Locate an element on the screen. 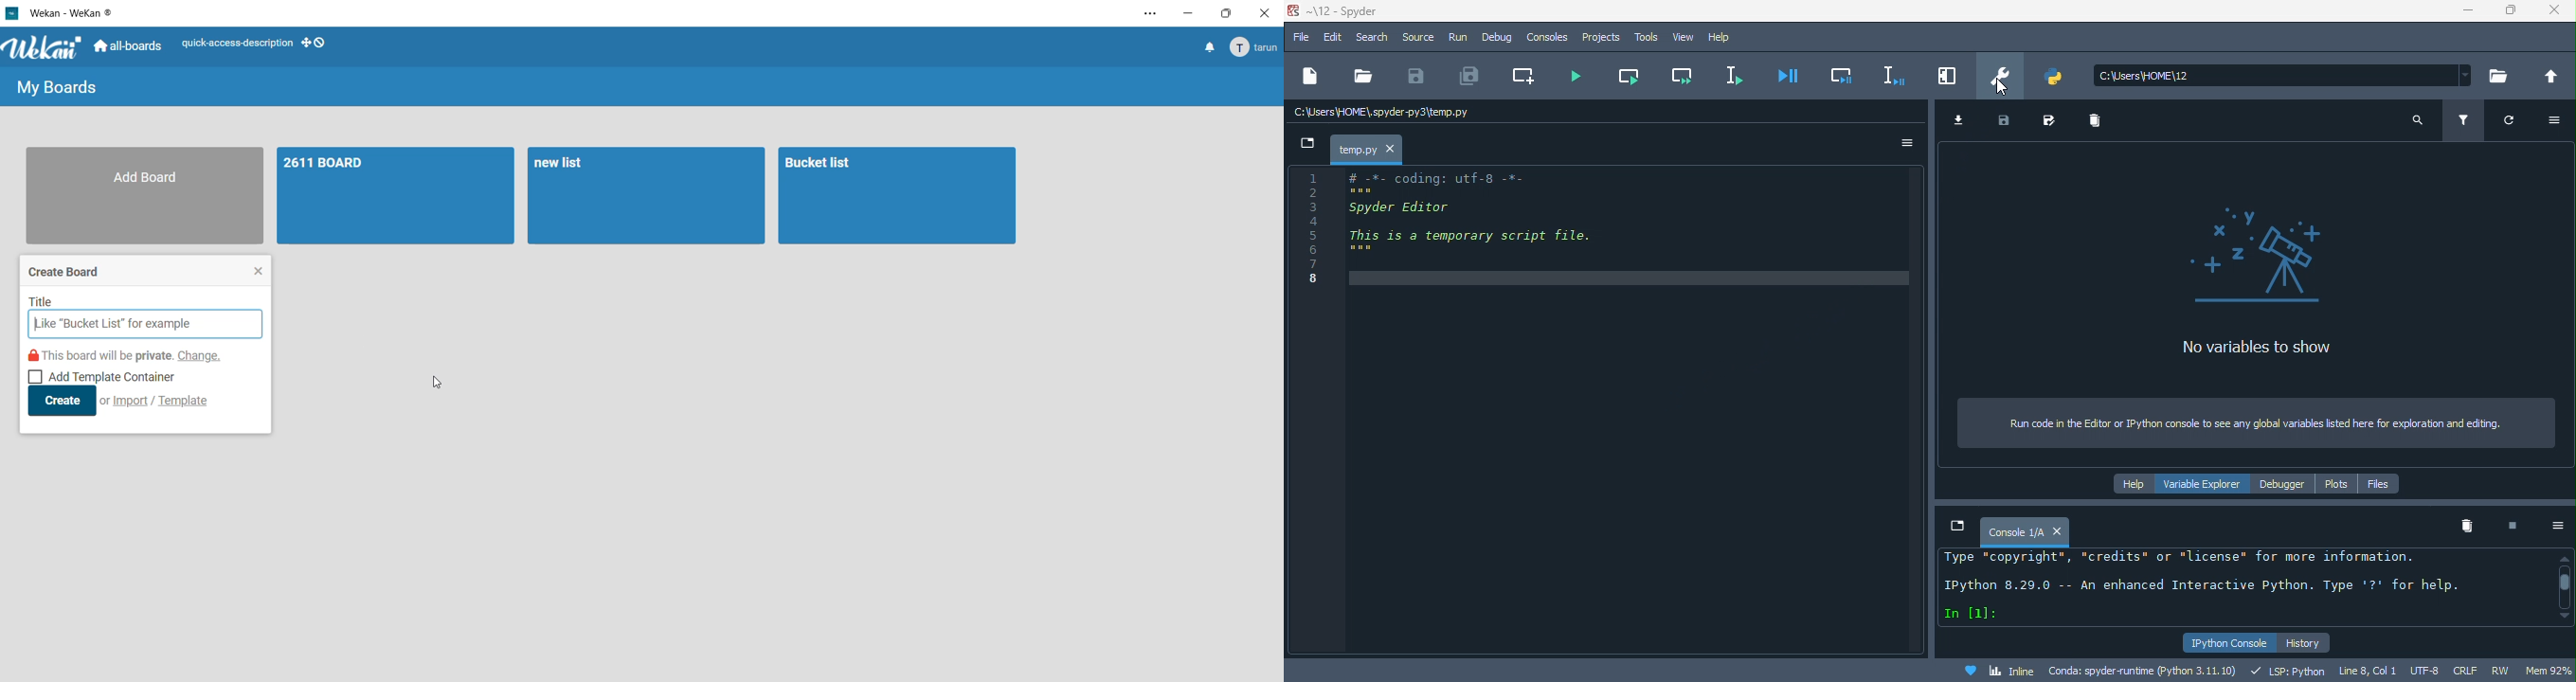 This screenshot has height=700, width=2576. file is located at coordinates (1303, 39).